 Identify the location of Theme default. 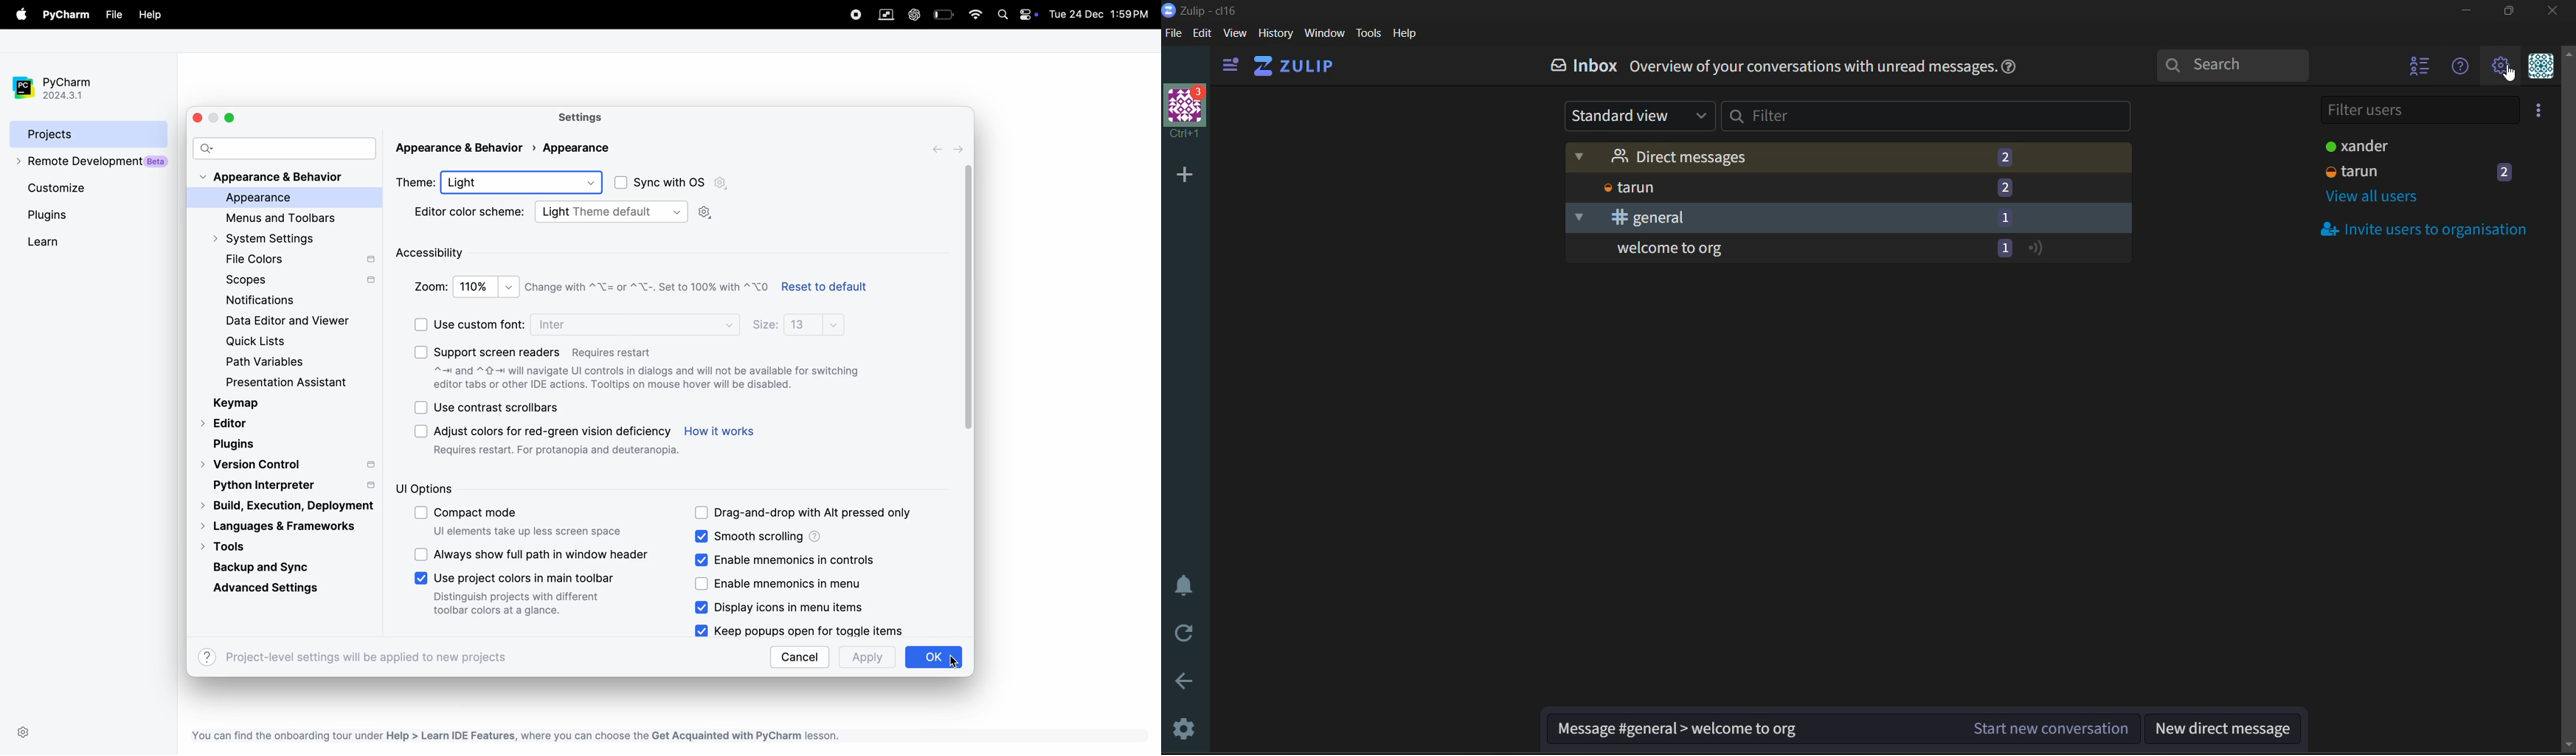
(654, 211).